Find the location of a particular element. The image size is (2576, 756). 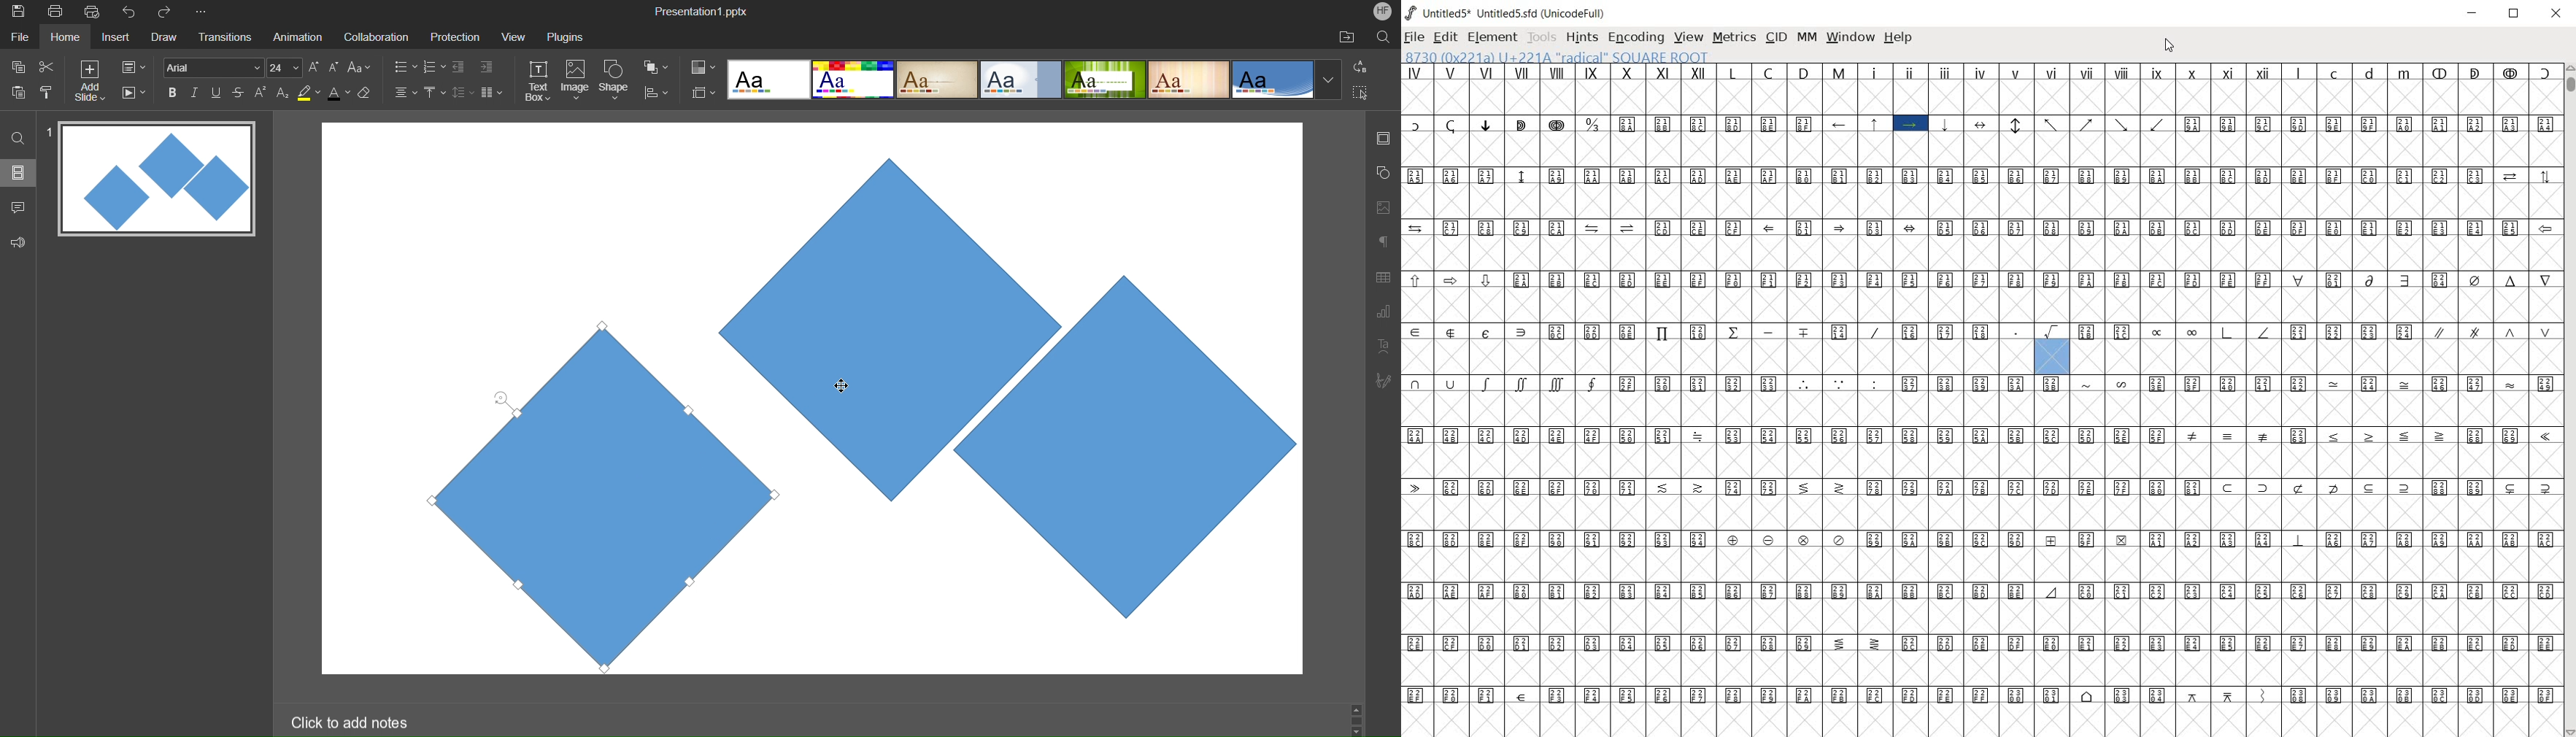

Collaboration is located at coordinates (374, 37).